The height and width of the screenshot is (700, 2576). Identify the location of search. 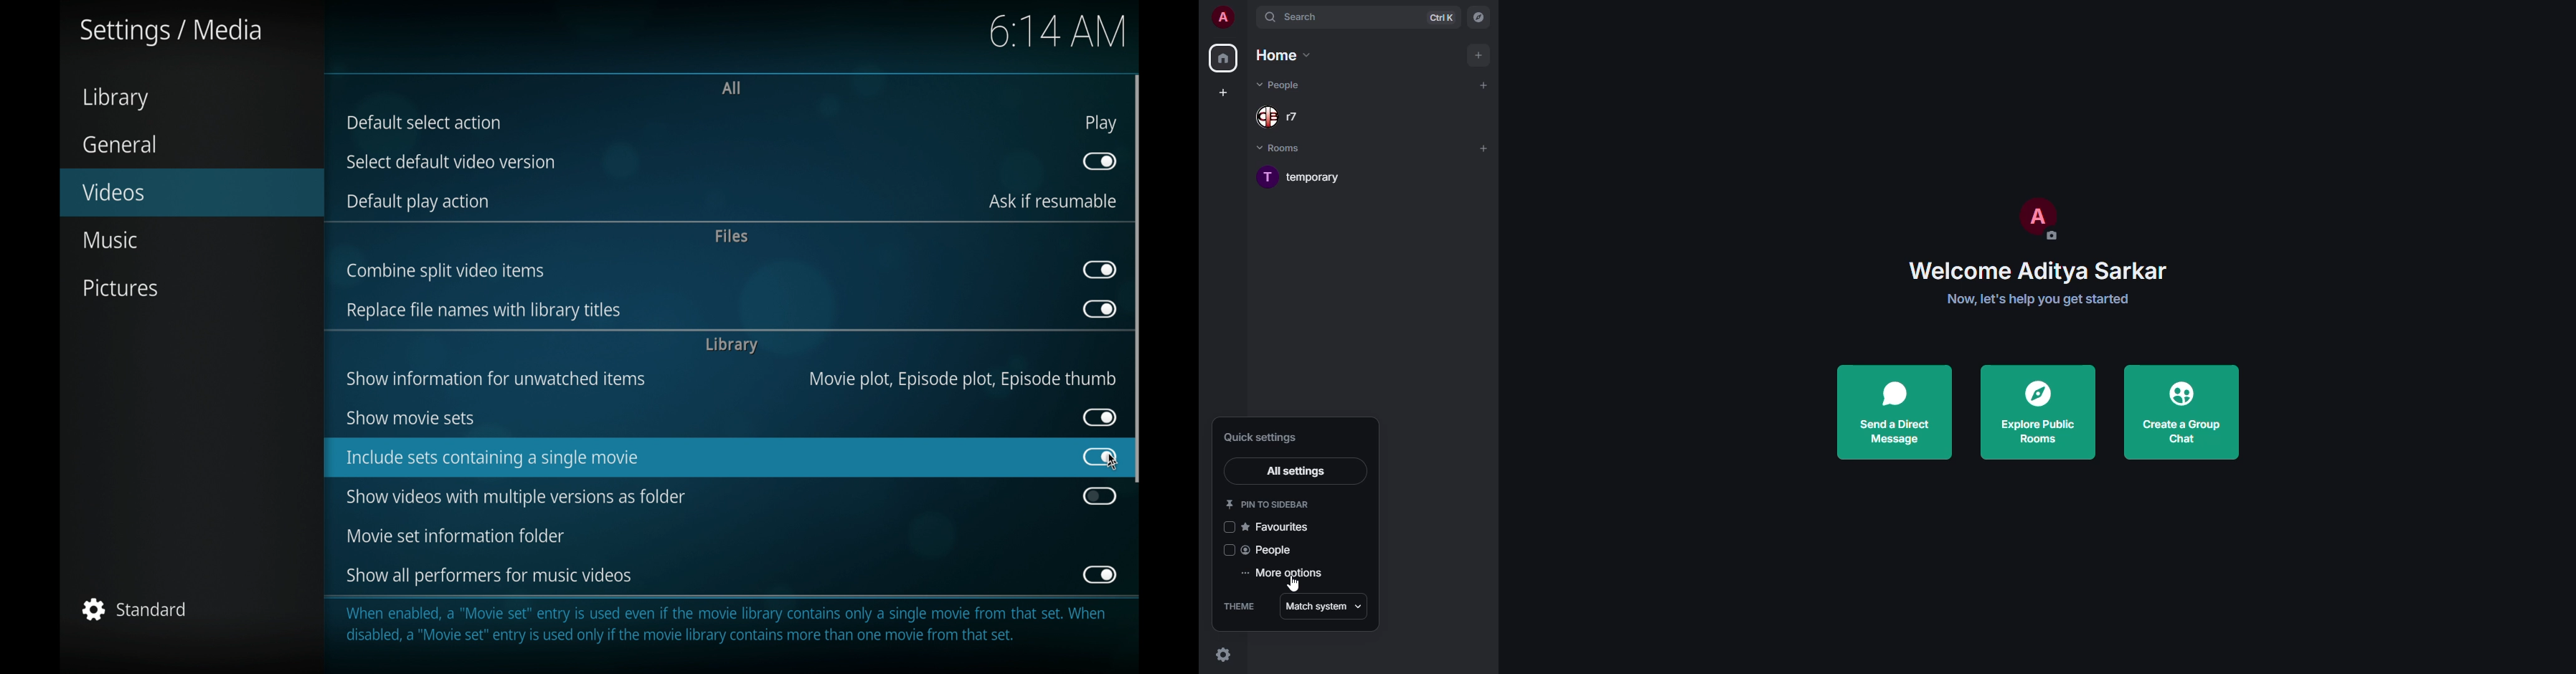
(1299, 18).